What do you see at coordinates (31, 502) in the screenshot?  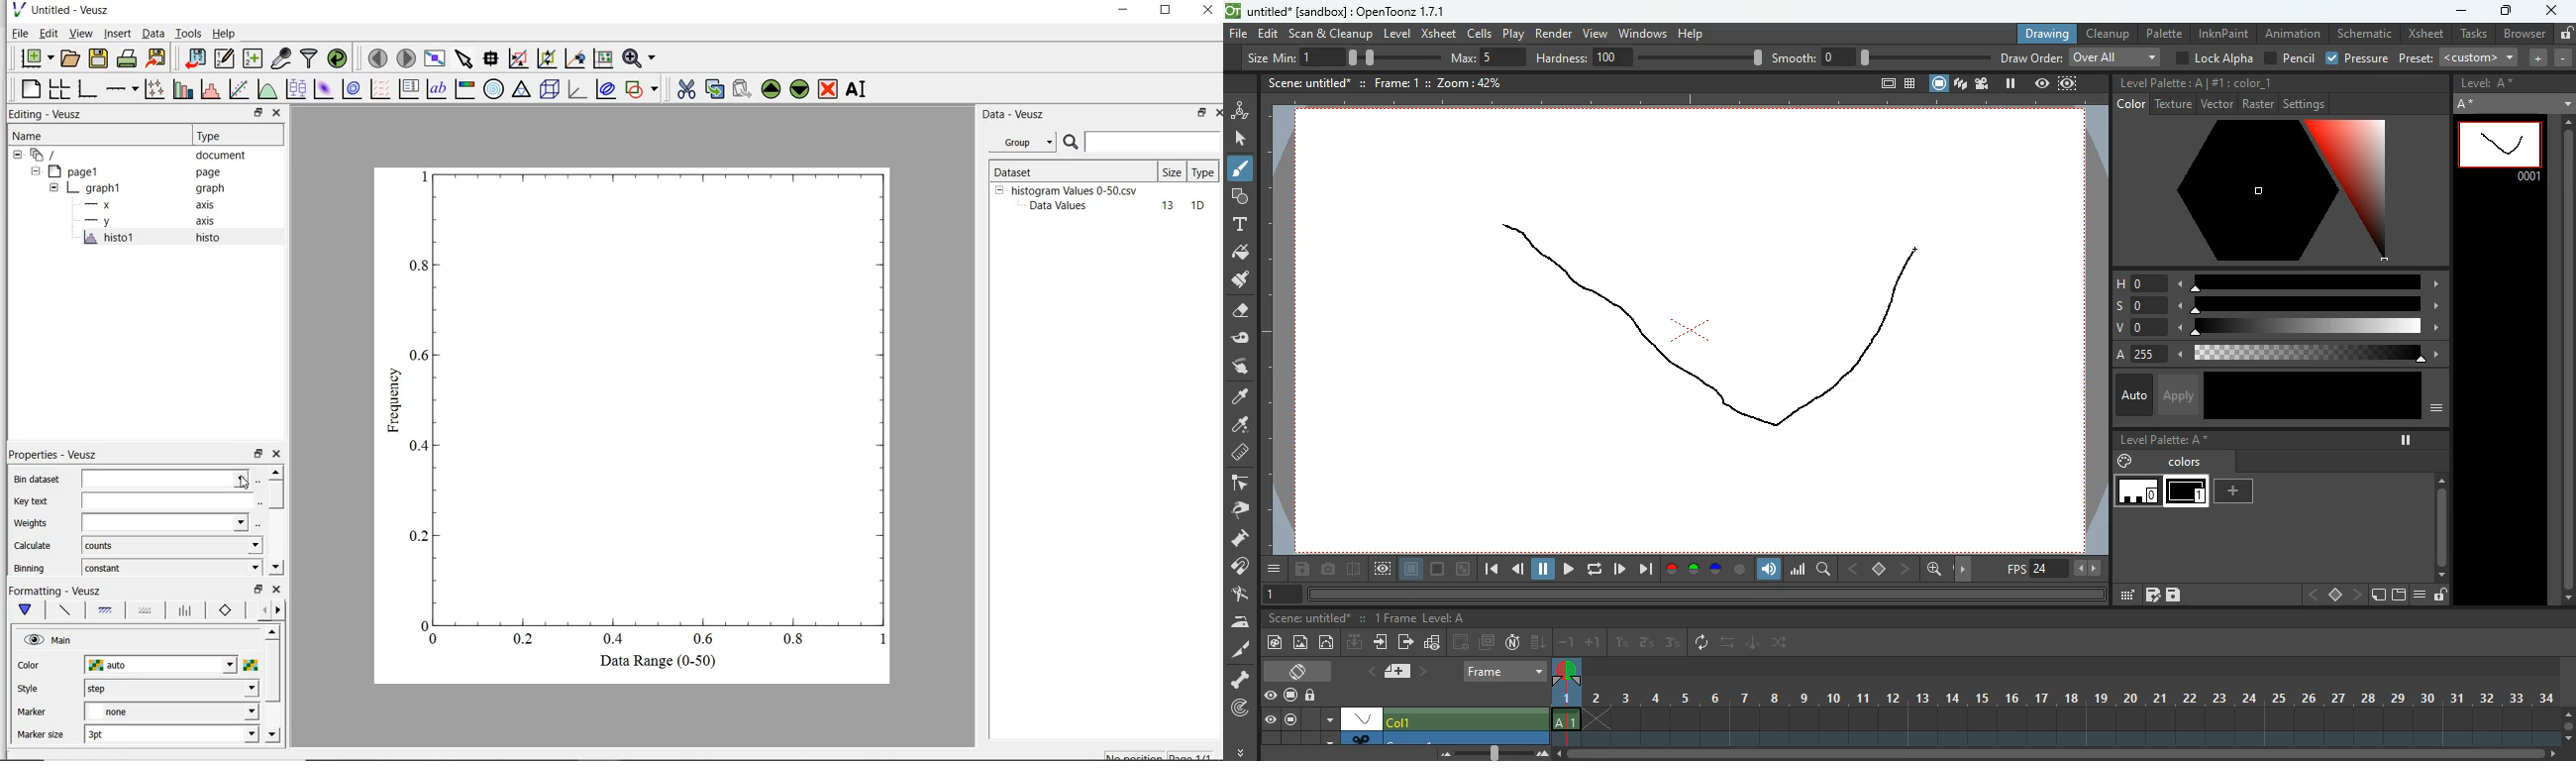 I see `Key text` at bounding box center [31, 502].